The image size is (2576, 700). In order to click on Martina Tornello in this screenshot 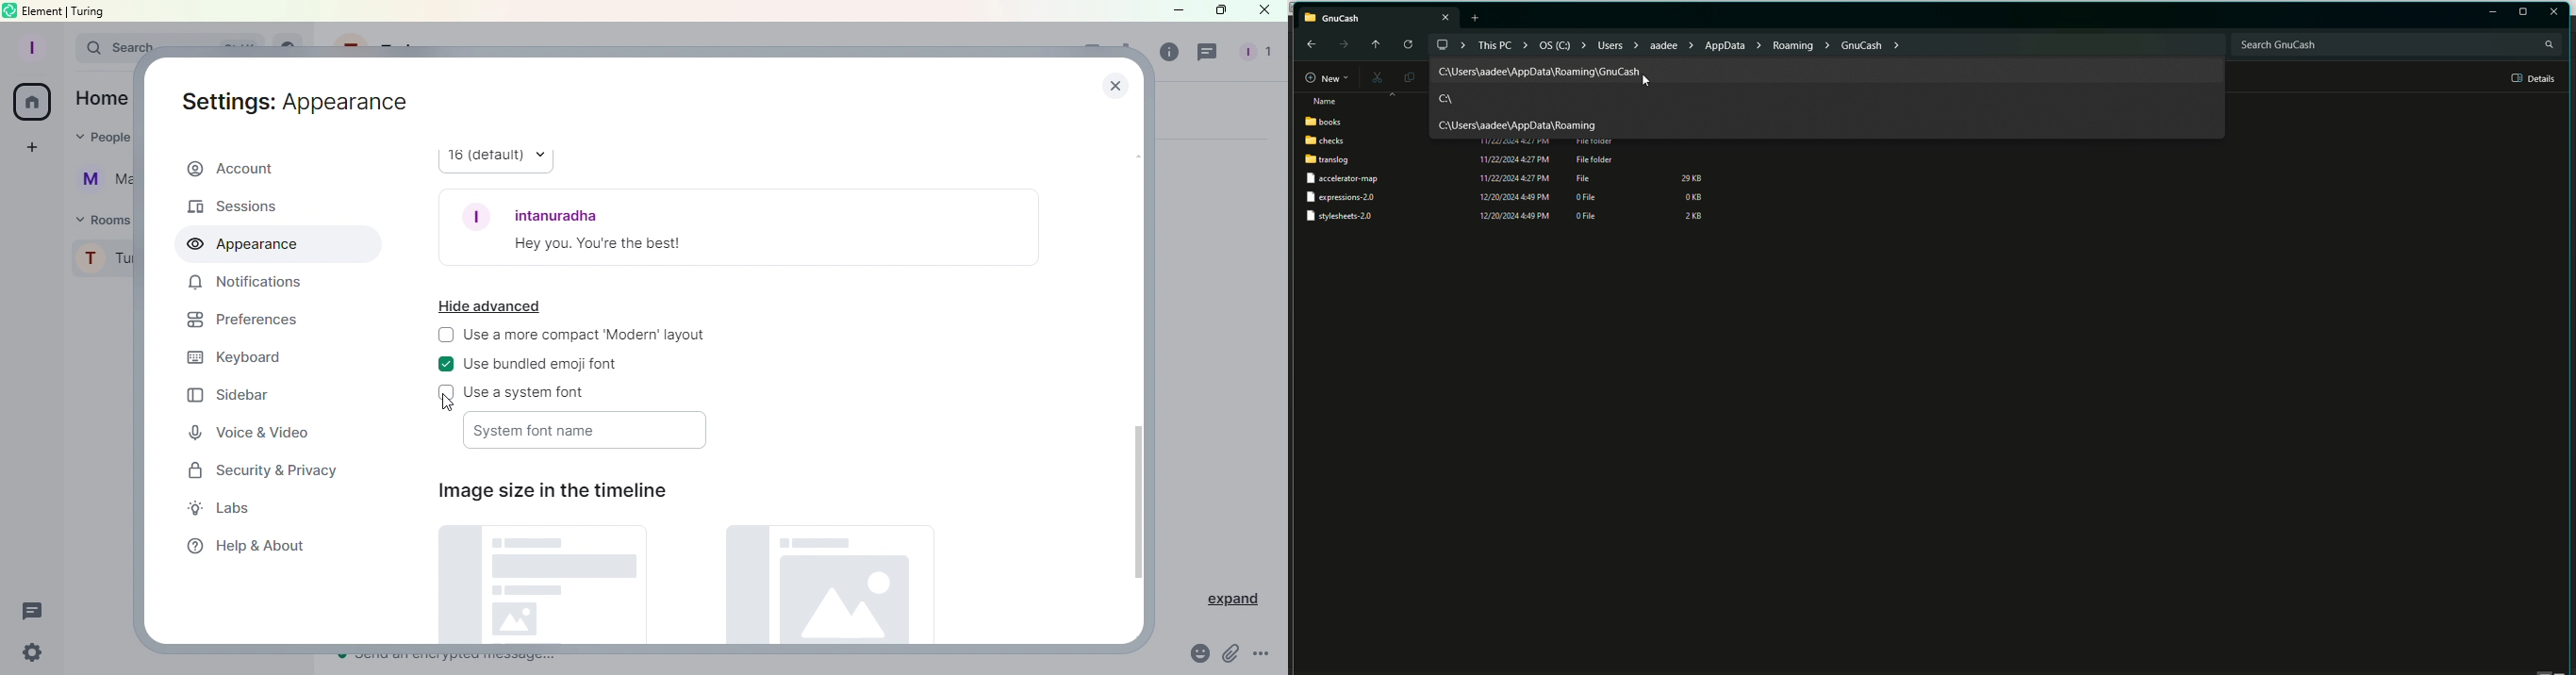, I will do `click(100, 181)`.